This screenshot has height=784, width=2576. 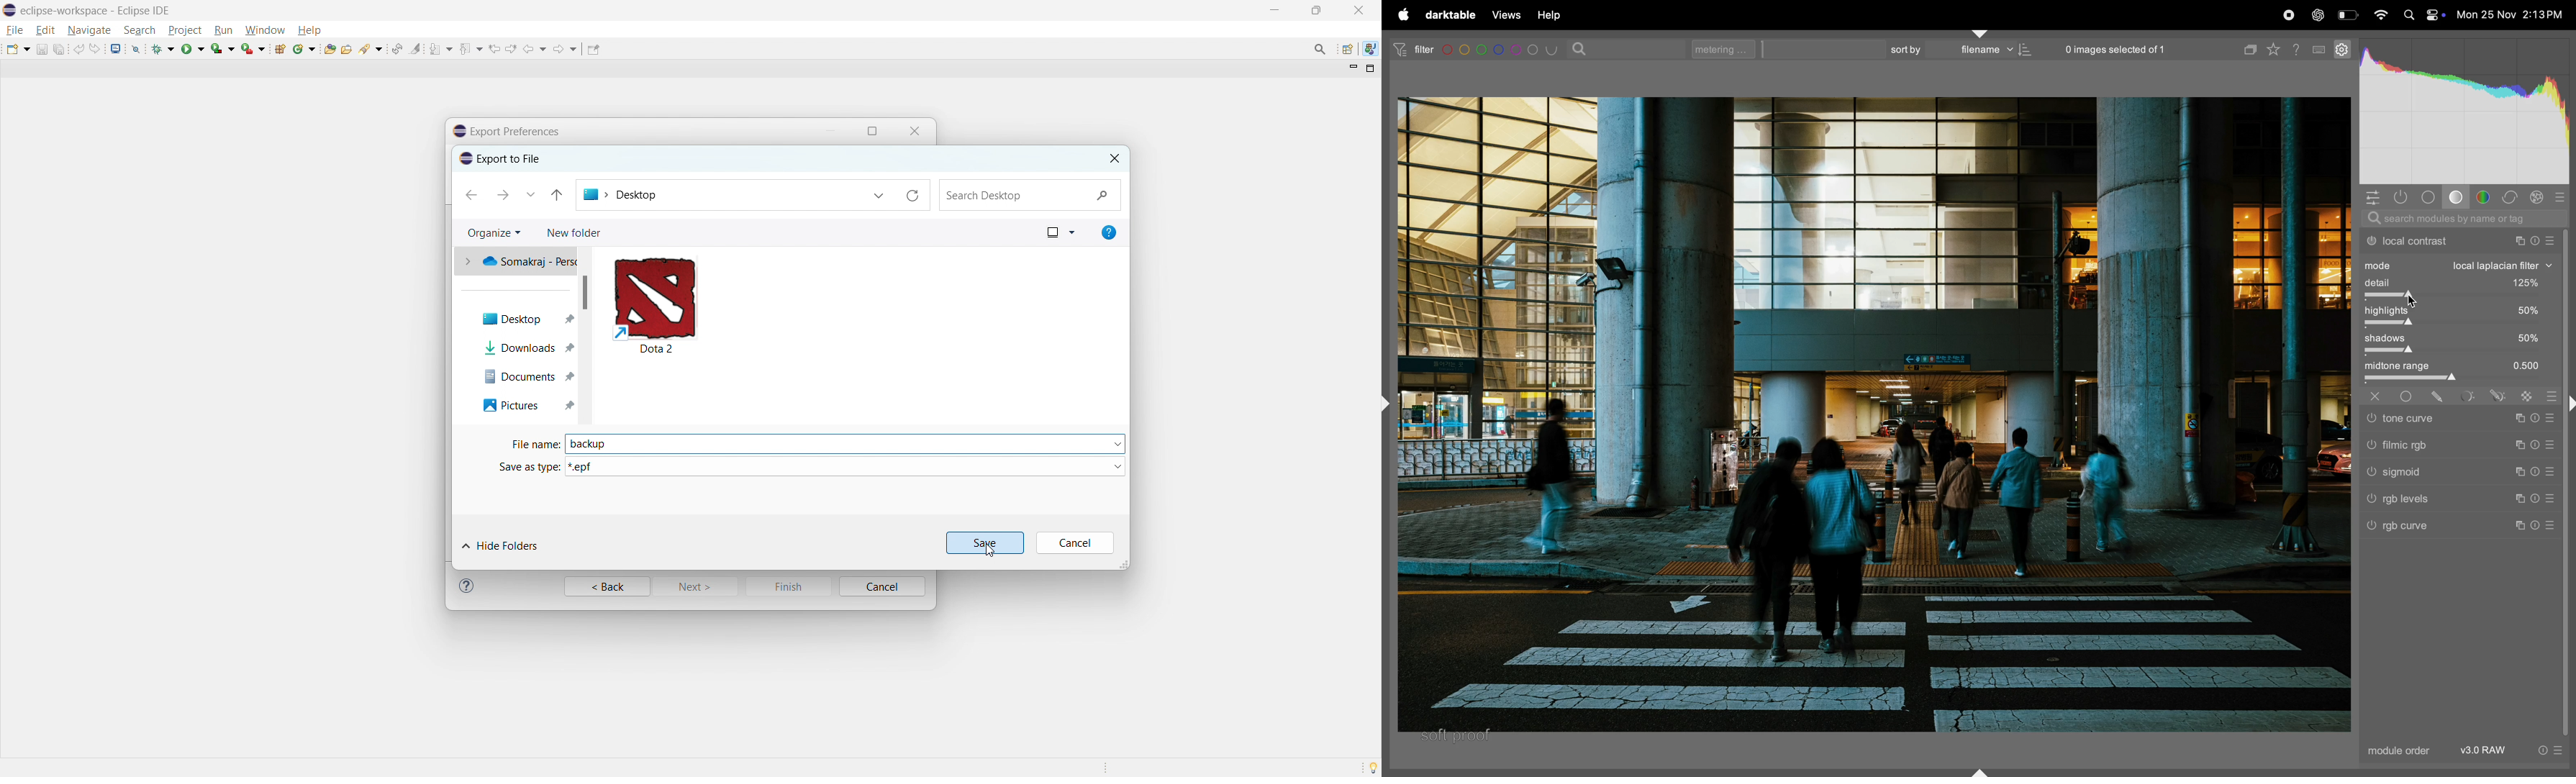 What do you see at coordinates (2551, 444) in the screenshot?
I see `preset` at bounding box center [2551, 444].